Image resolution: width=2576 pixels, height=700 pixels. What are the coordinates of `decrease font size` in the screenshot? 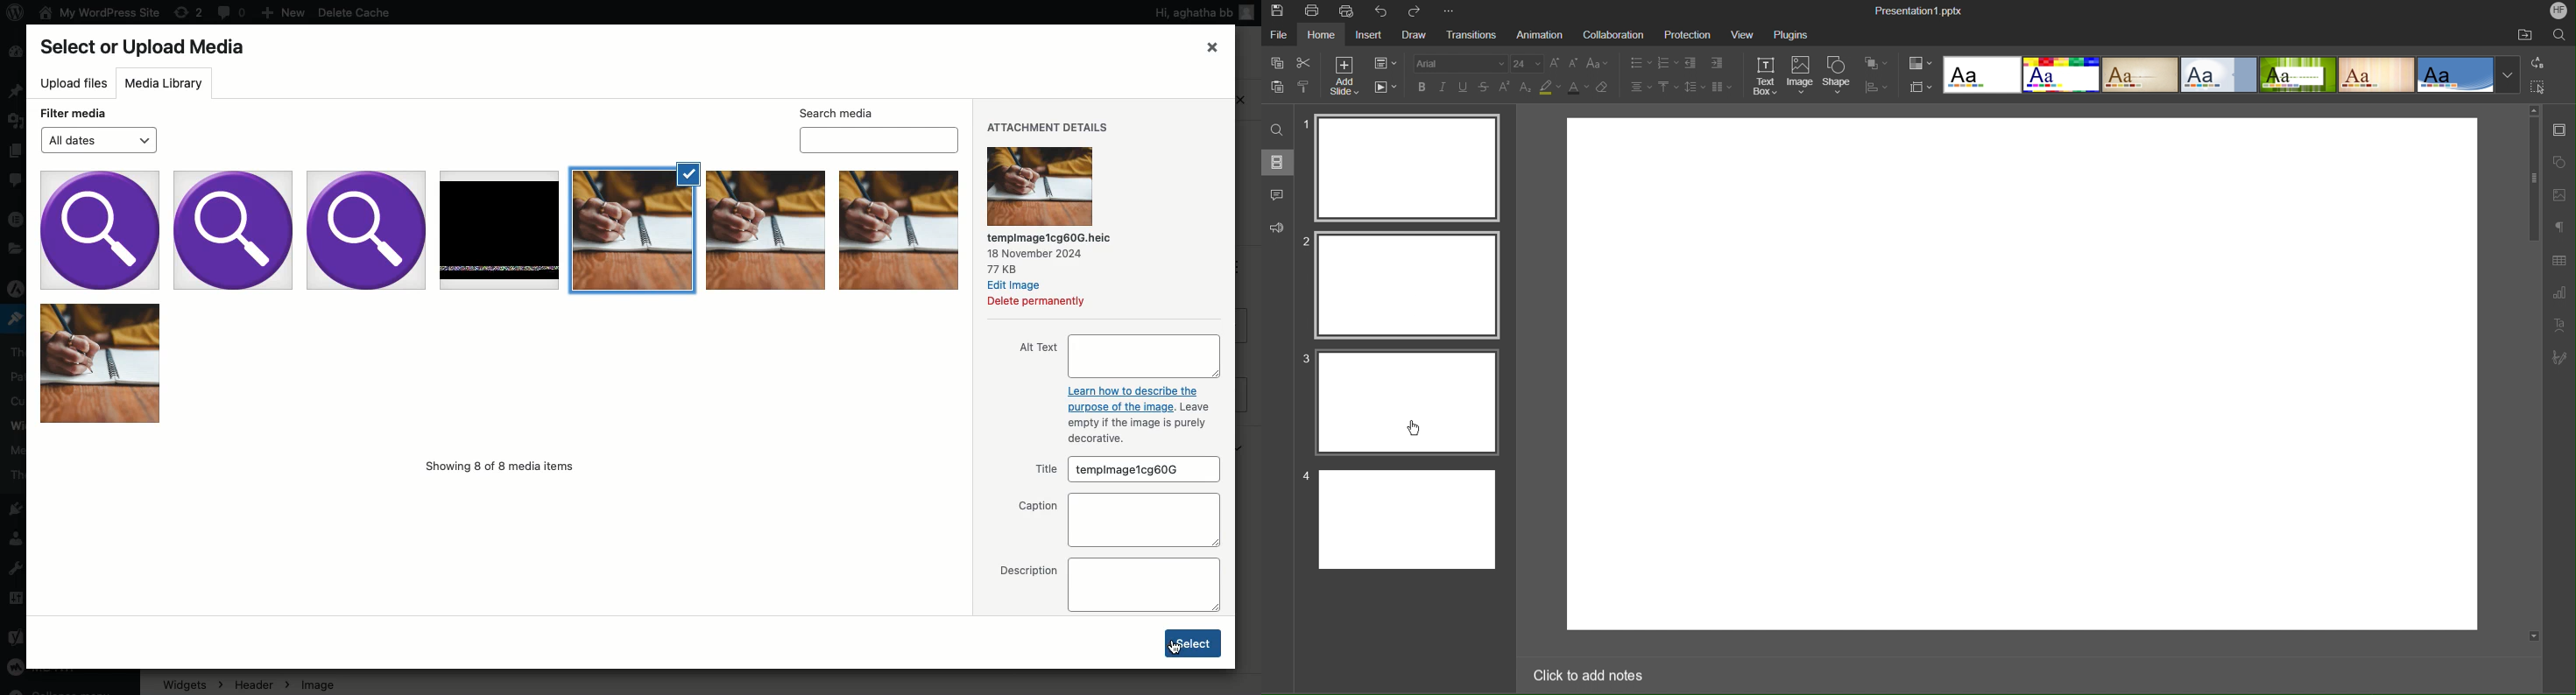 It's located at (1572, 63).